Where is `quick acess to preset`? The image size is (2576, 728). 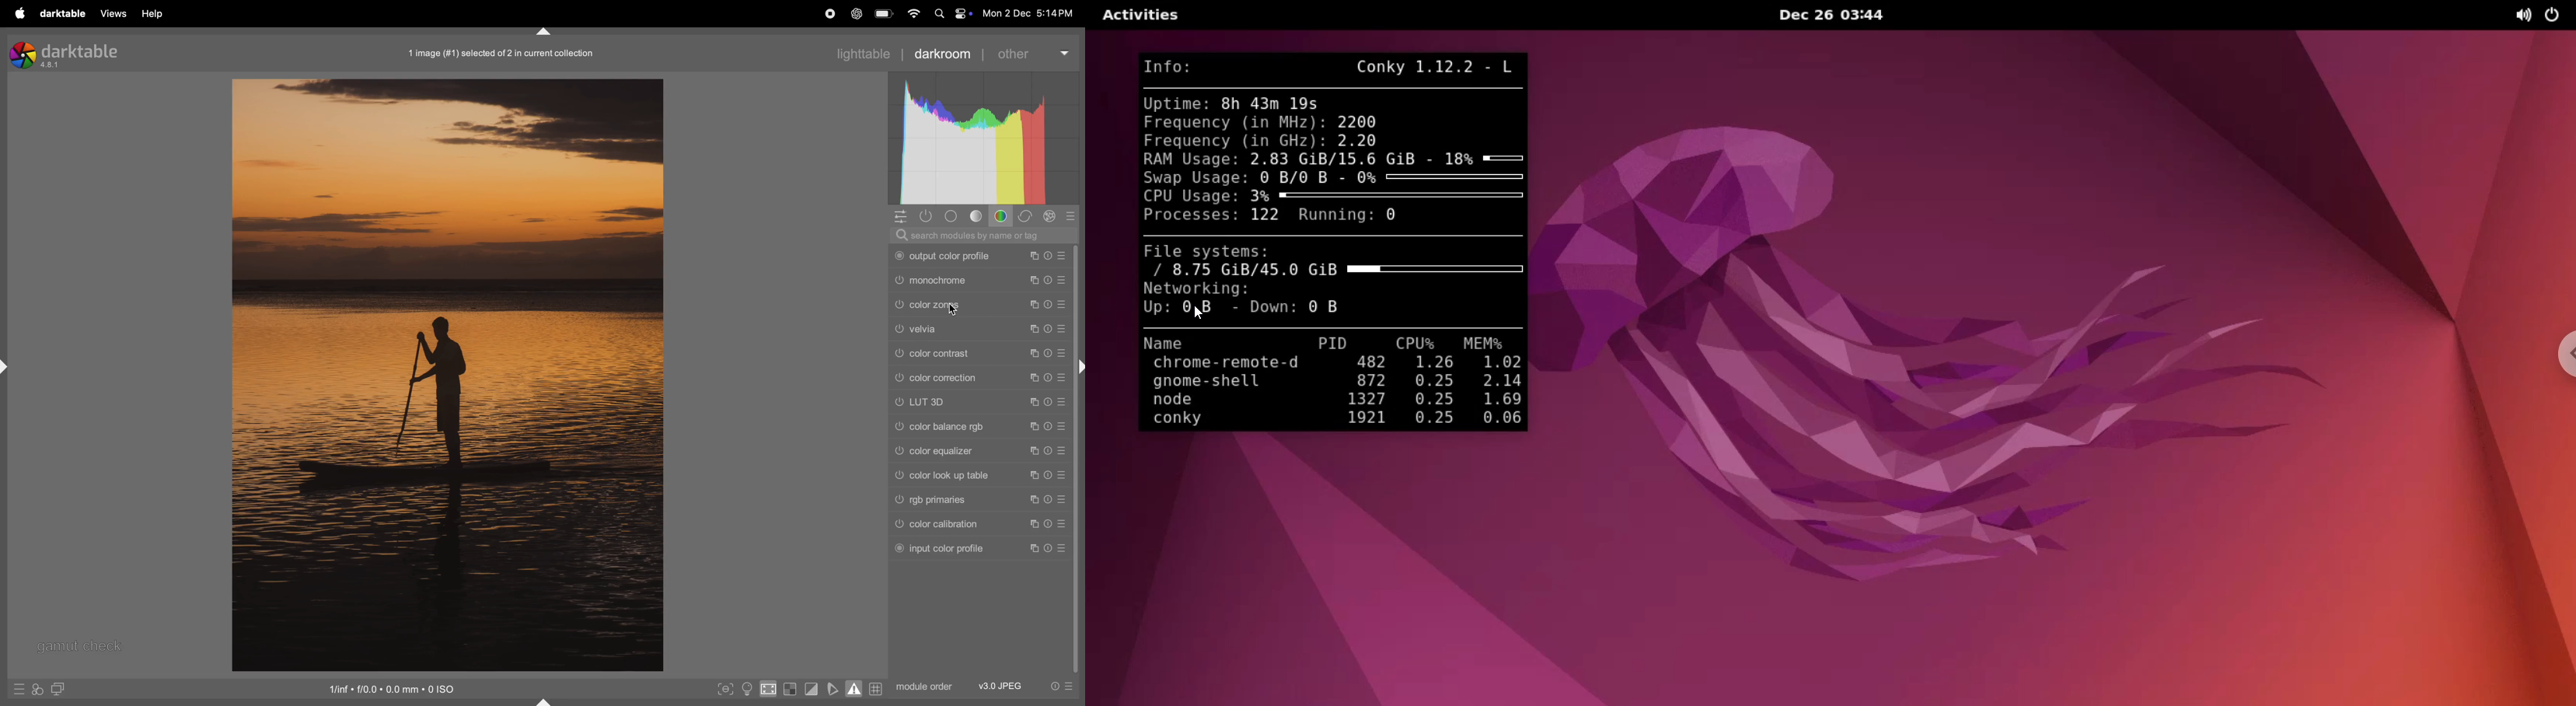
quick acess to preset is located at coordinates (1058, 687).